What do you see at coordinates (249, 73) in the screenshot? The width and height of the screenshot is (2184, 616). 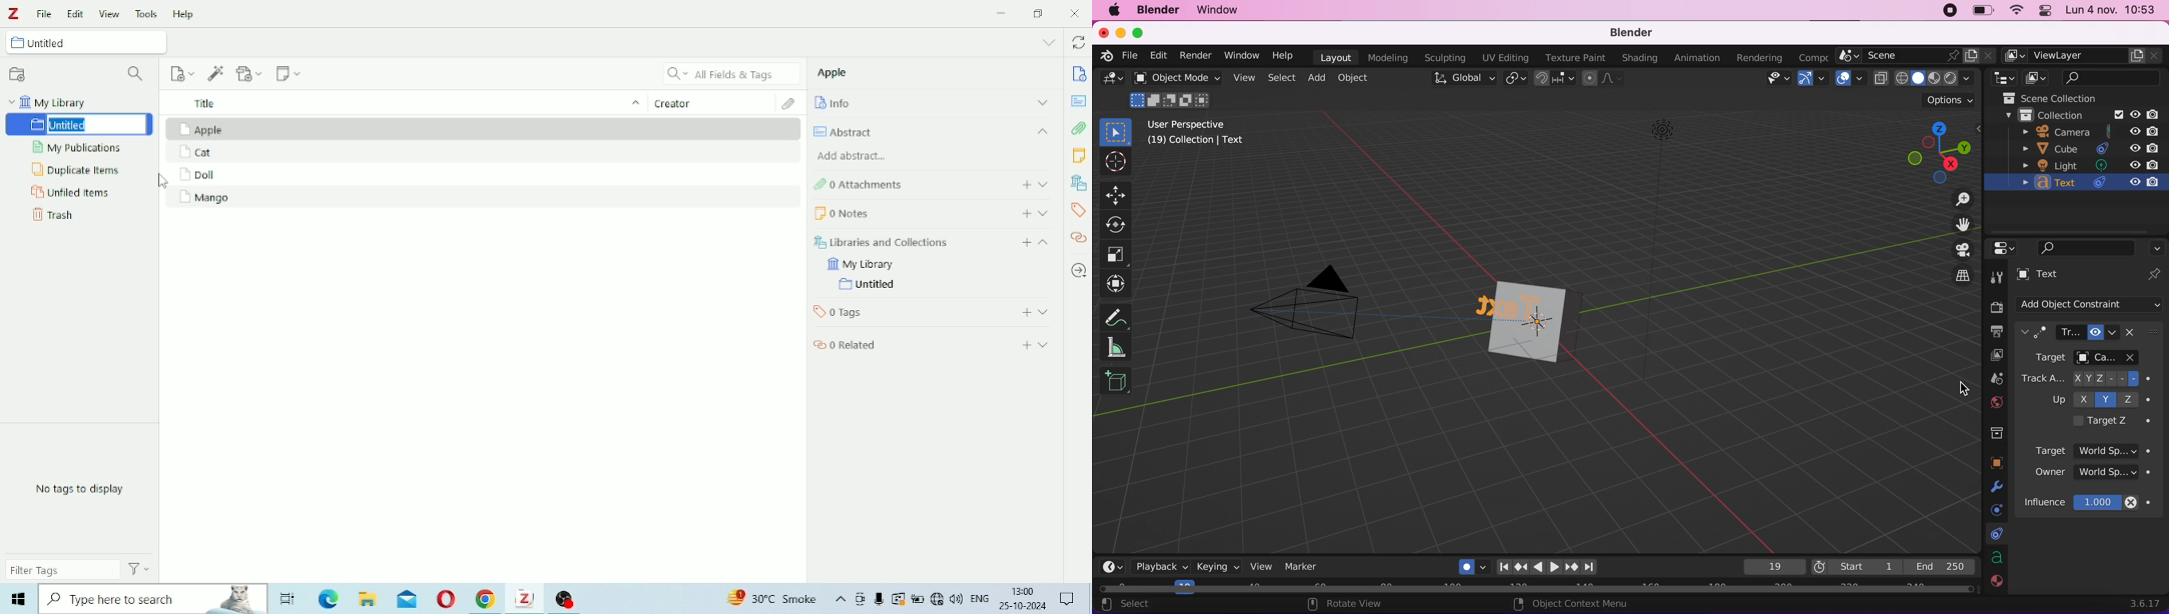 I see `Add Attachment` at bounding box center [249, 73].